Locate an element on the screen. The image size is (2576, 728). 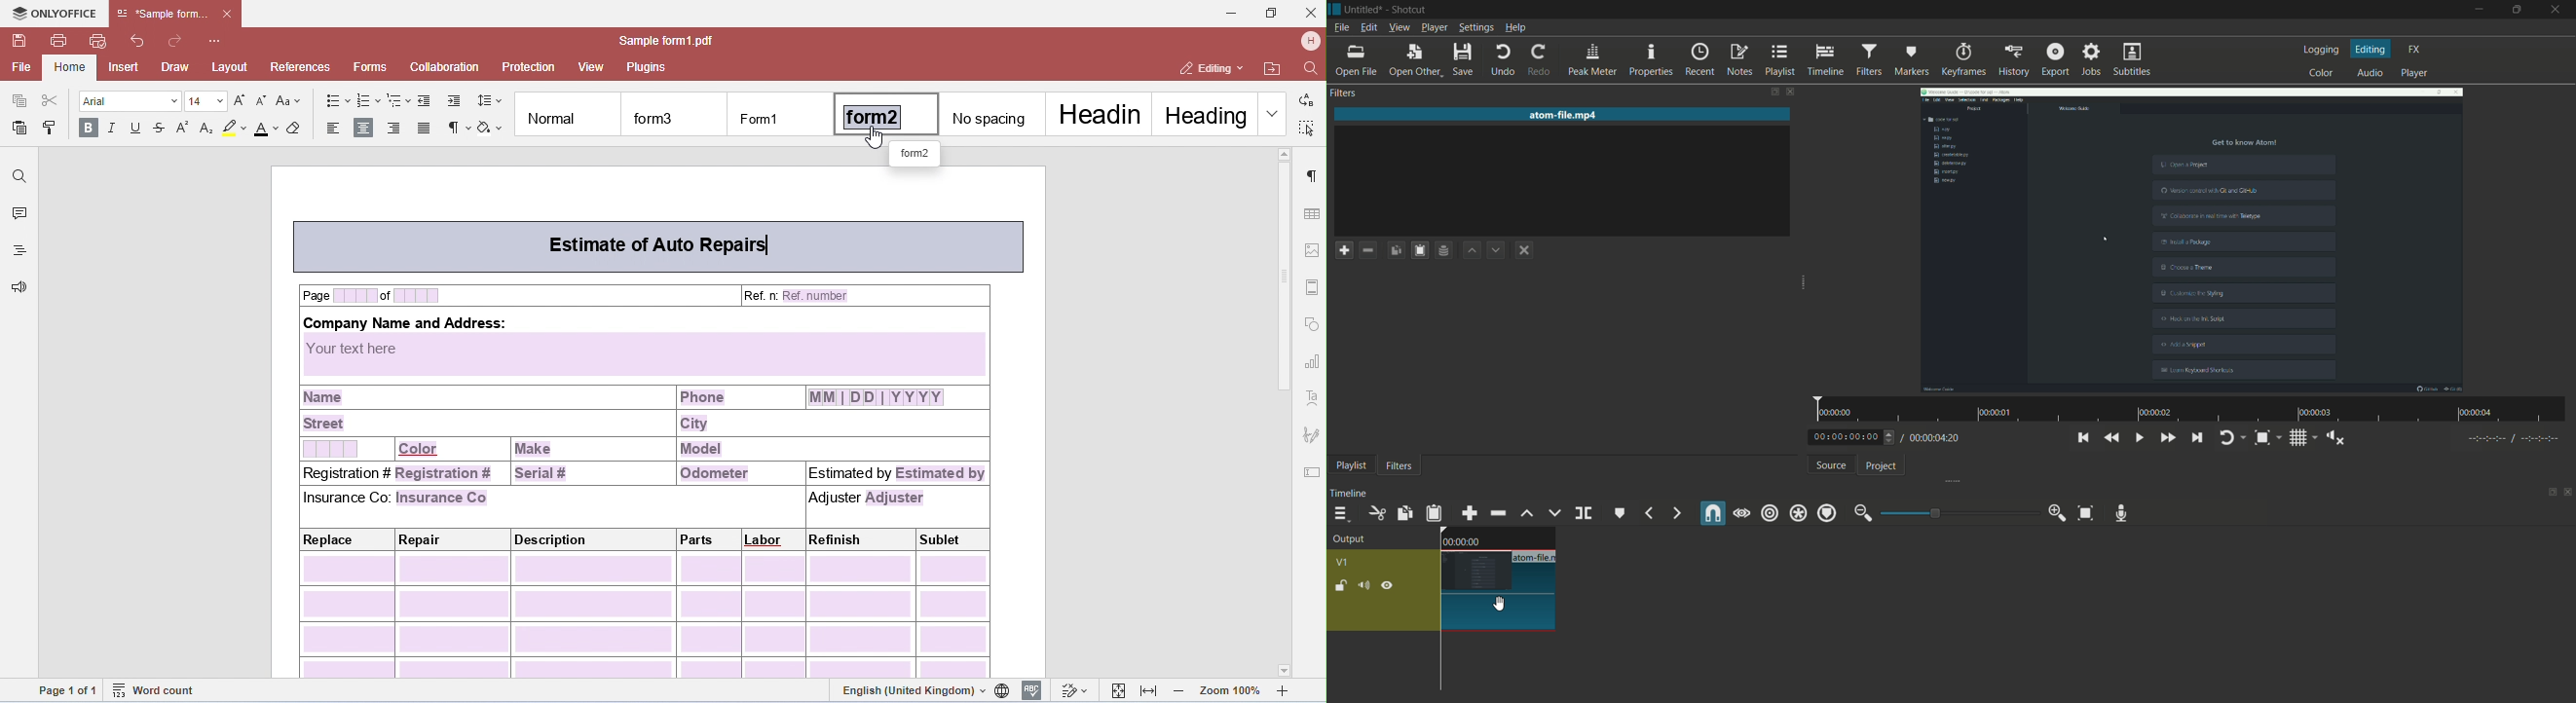
project is located at coordinates (1882, 465).